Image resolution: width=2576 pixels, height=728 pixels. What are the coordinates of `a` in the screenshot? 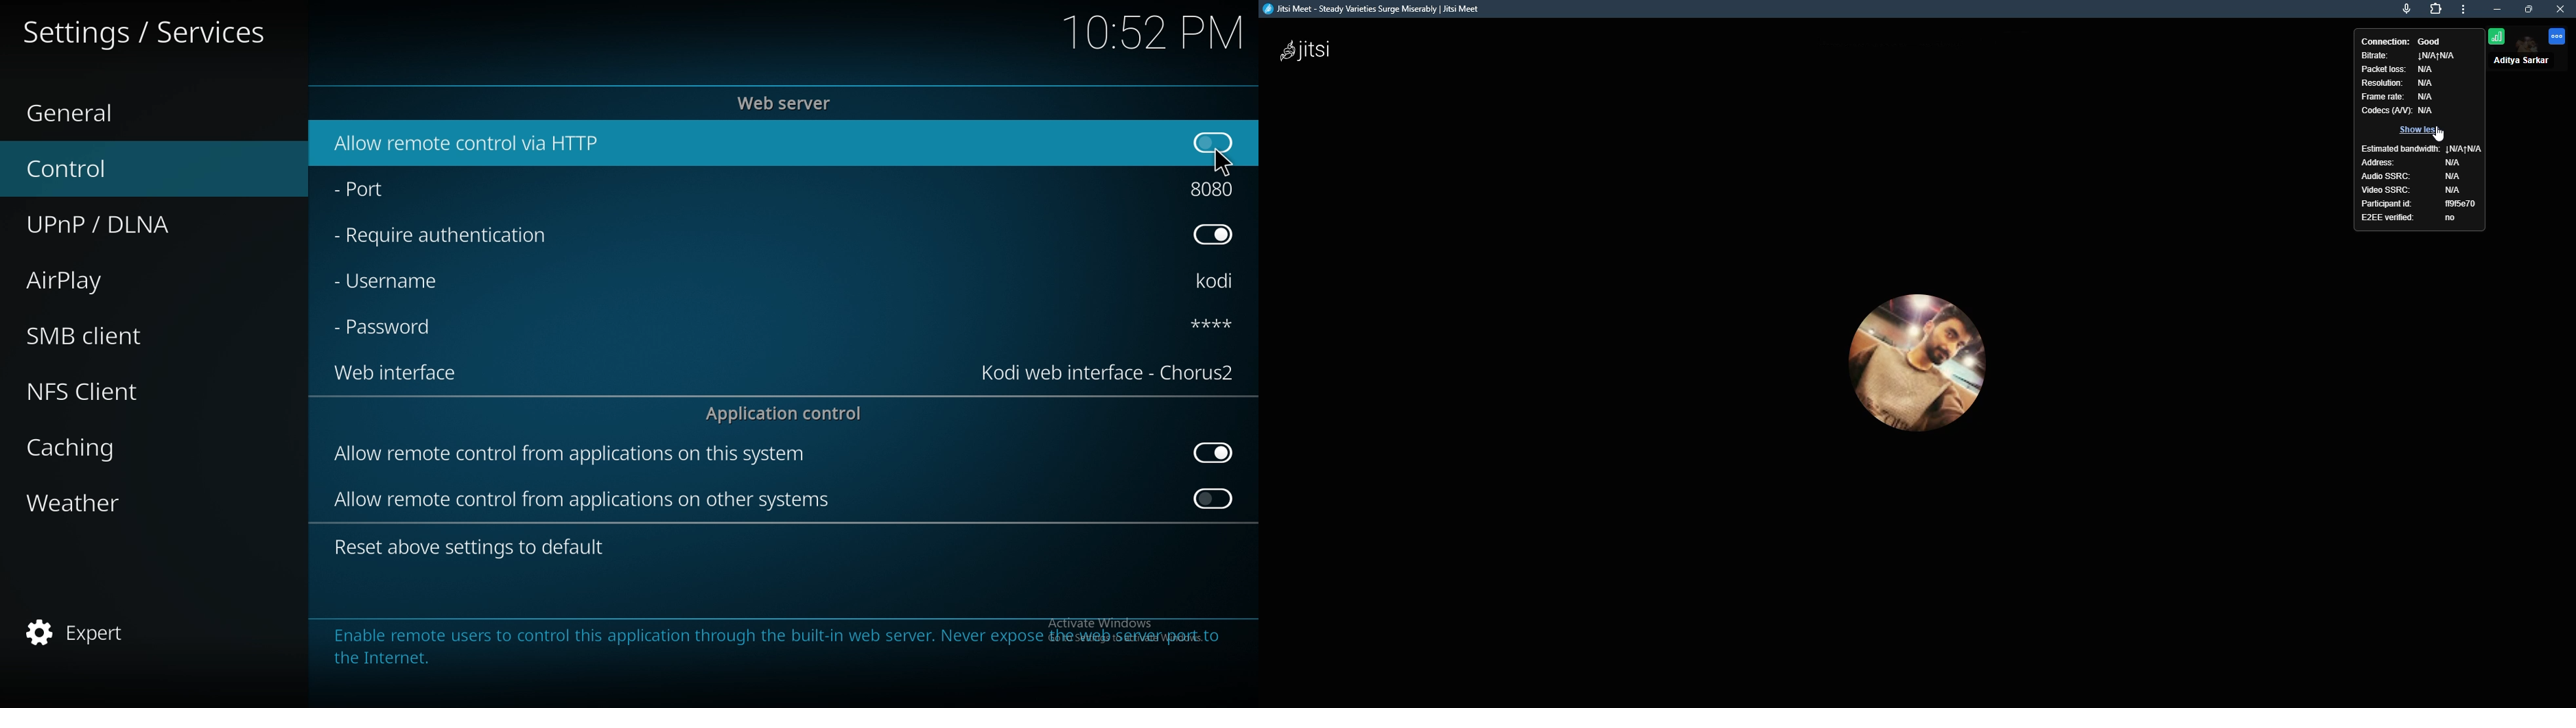 It's located at (2431, 110).